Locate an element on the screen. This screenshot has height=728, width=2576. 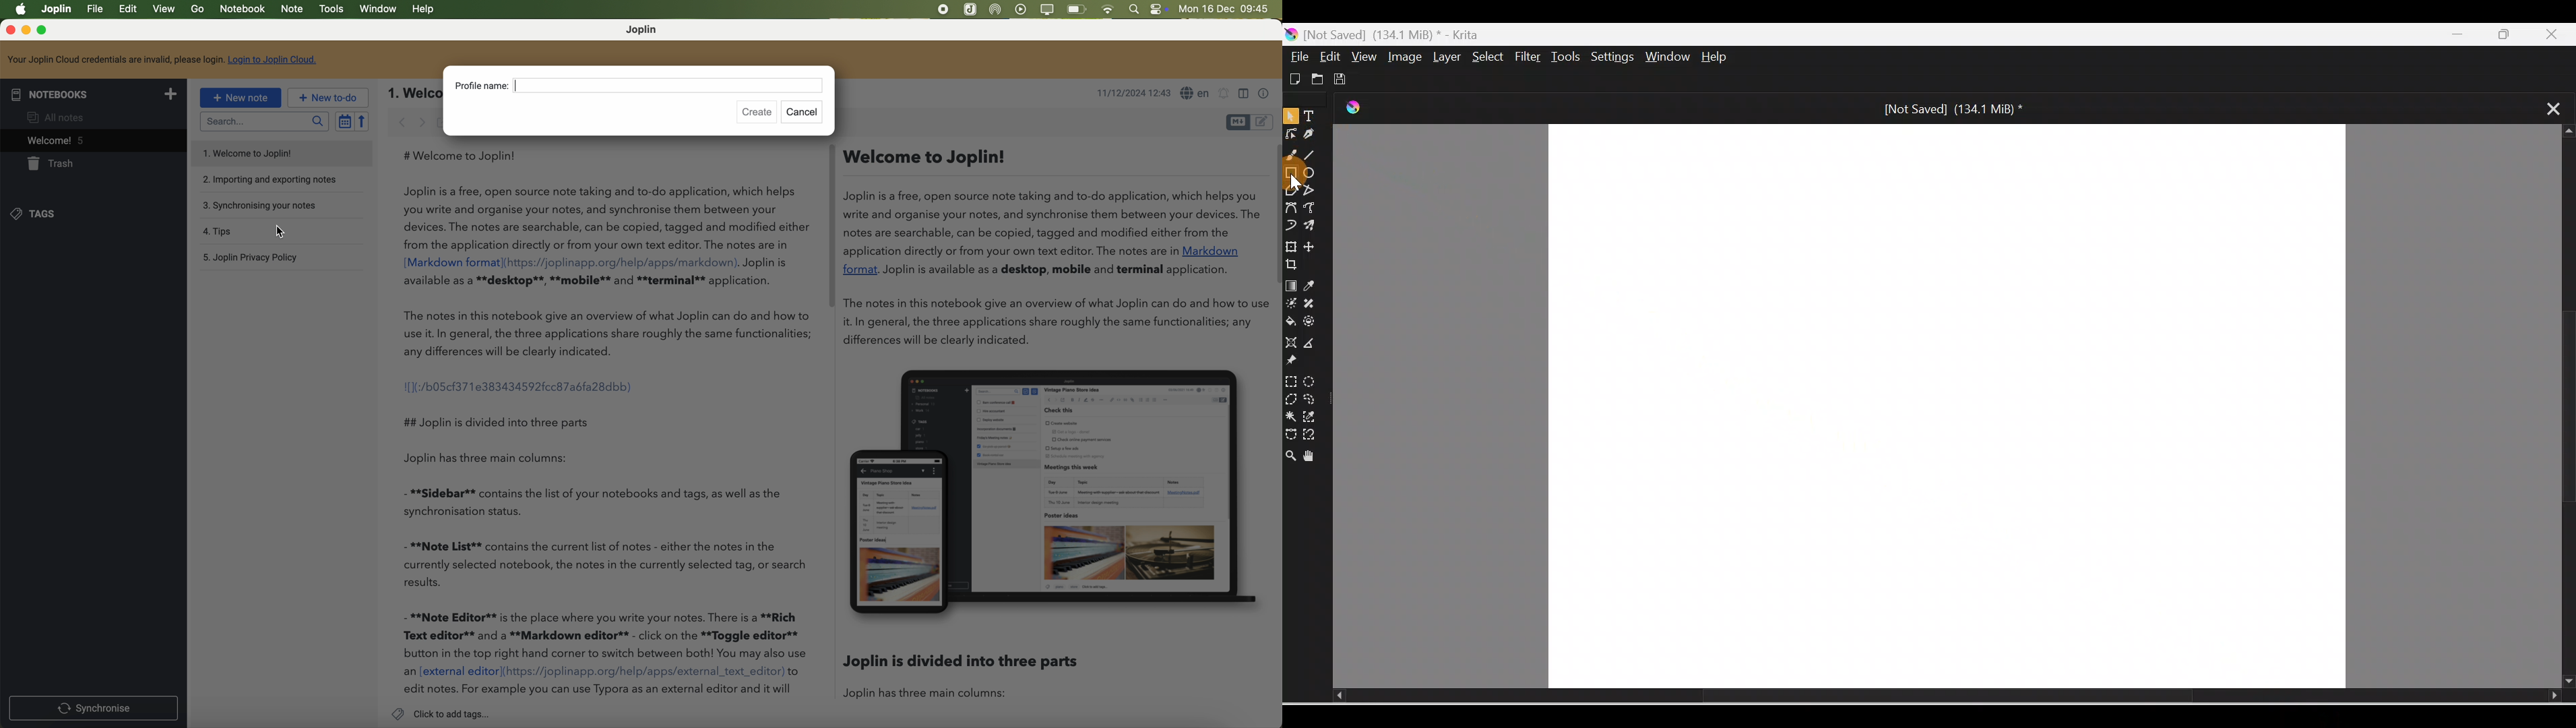
Save is located at coordinates (1343, 77).